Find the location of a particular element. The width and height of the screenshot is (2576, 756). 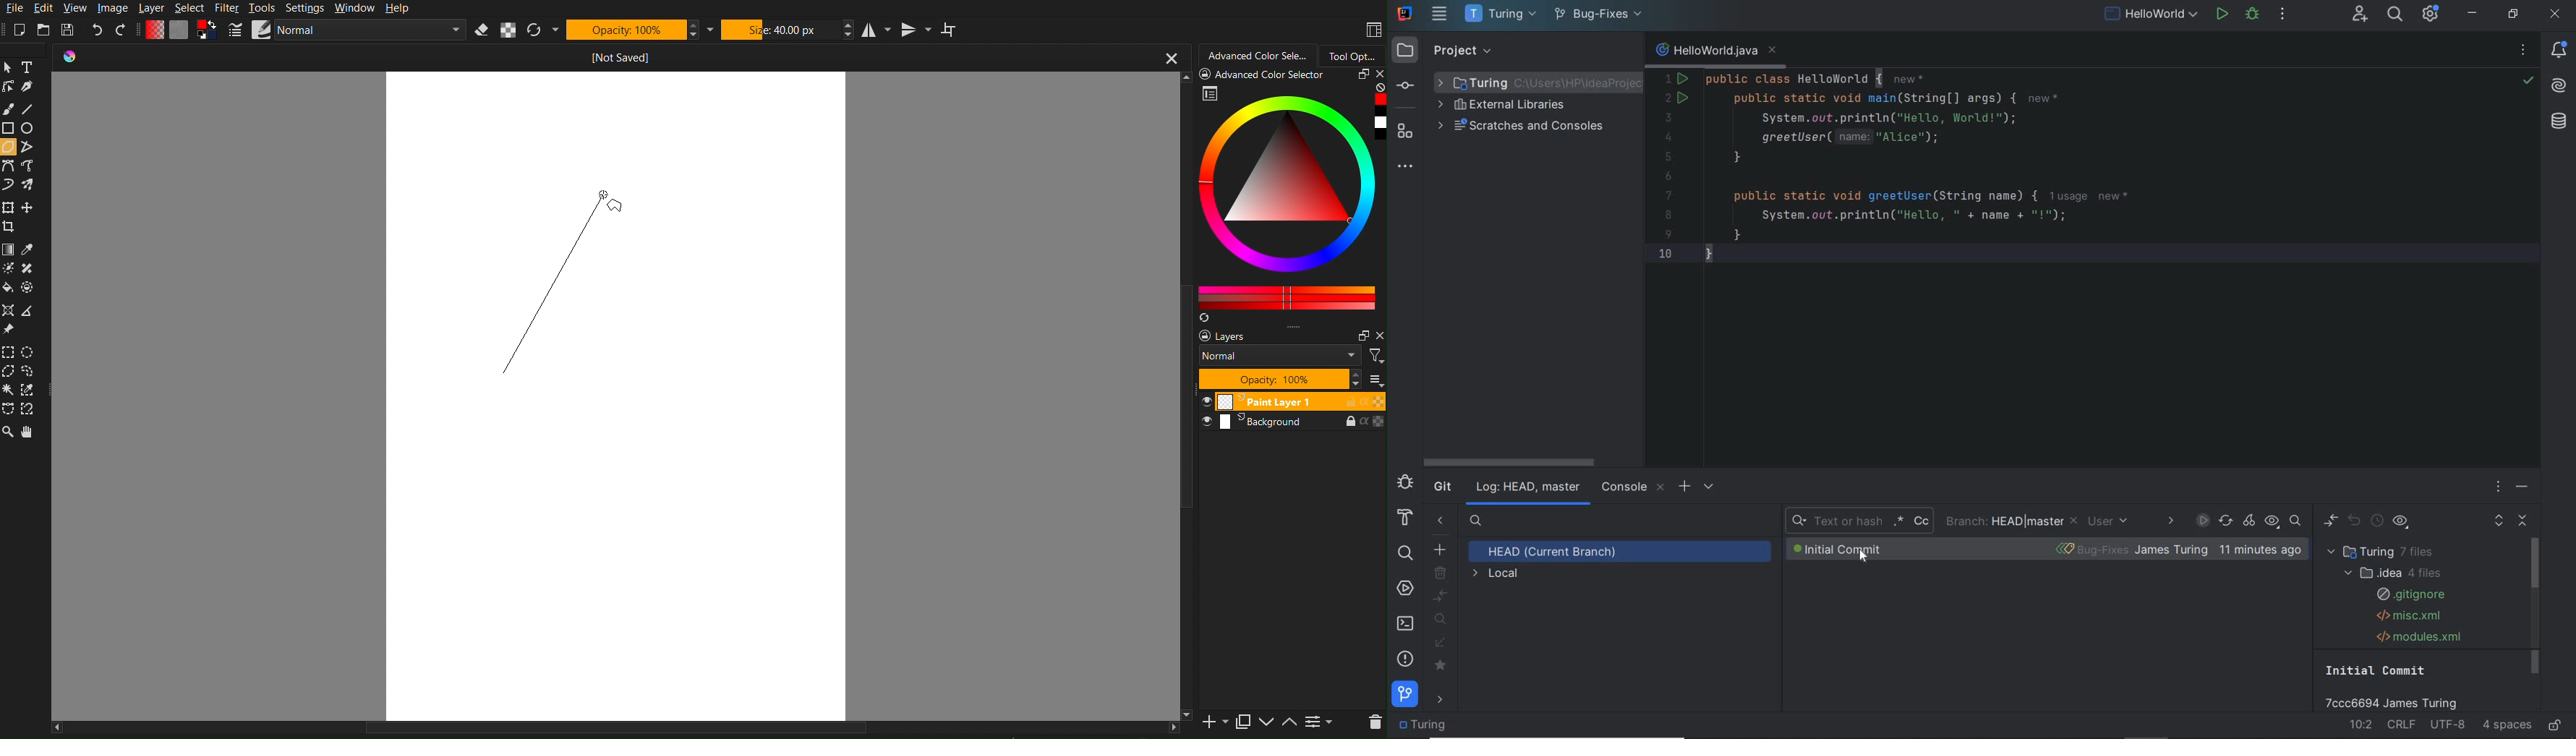

debug is located at coordinates (2252, 16).